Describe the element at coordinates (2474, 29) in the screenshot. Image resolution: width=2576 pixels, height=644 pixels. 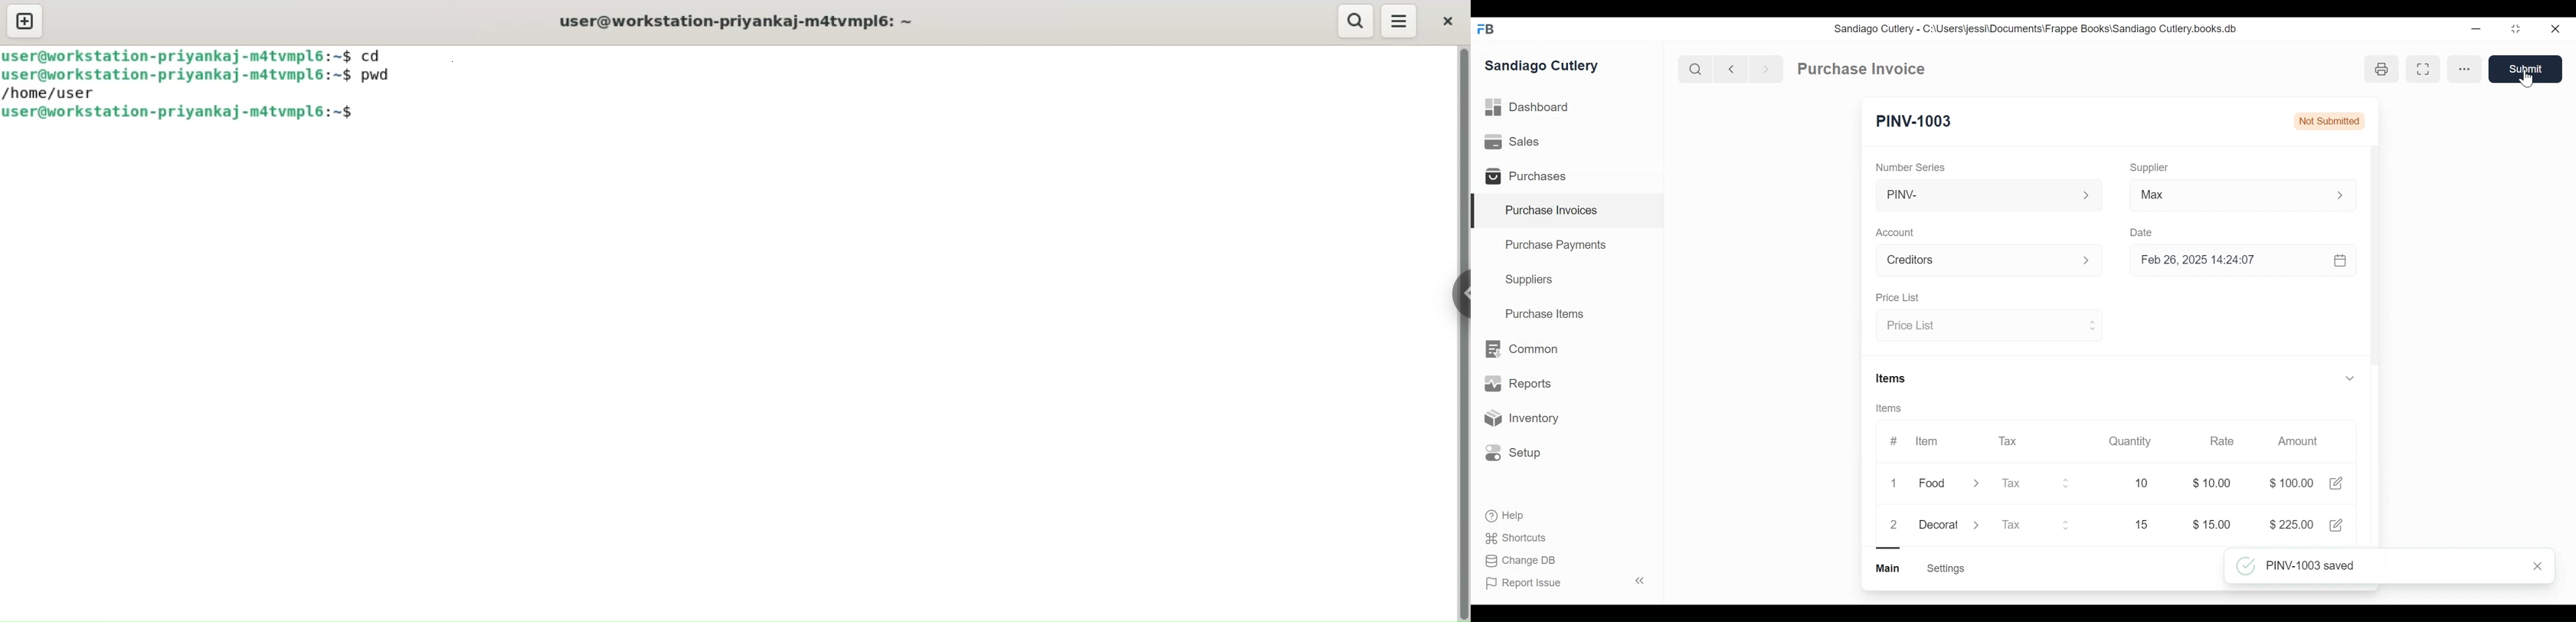
I see `Minimize` at that location.